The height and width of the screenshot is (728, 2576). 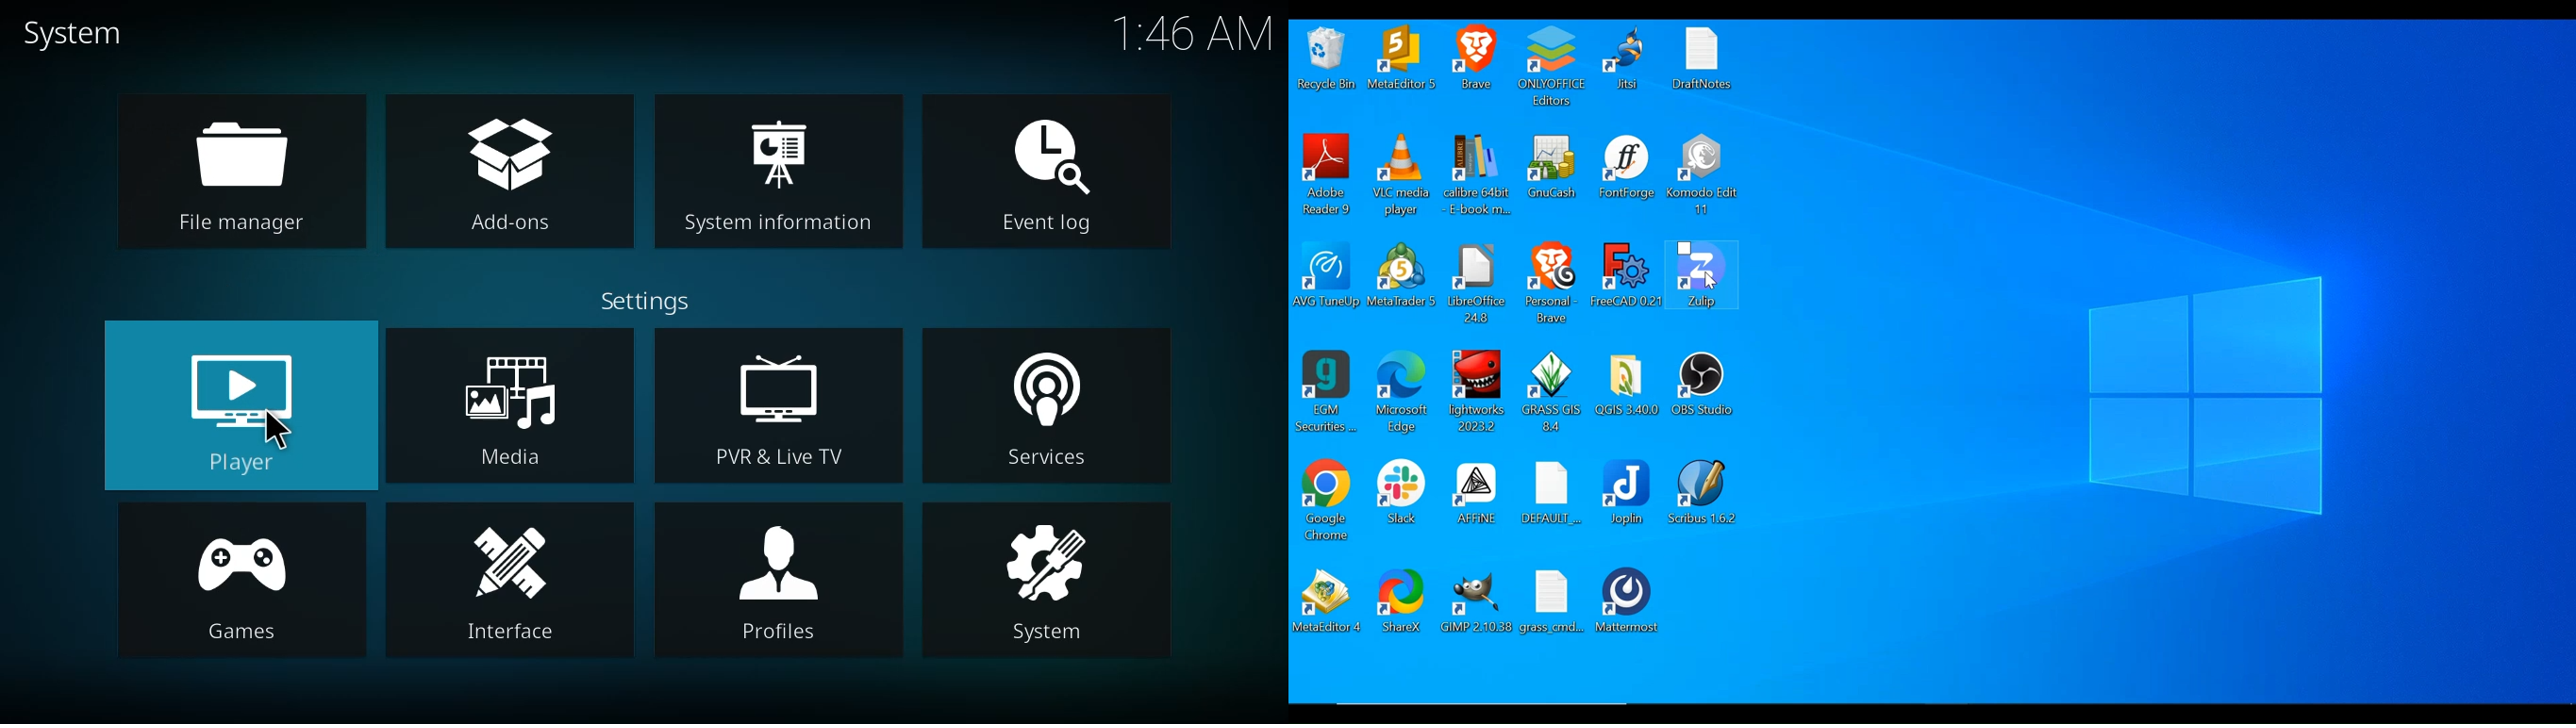 What do you see at coordinates (1330, 601) in the screenshot?
I see `Meta Desktop icon` at bounding box center [1330, 601].